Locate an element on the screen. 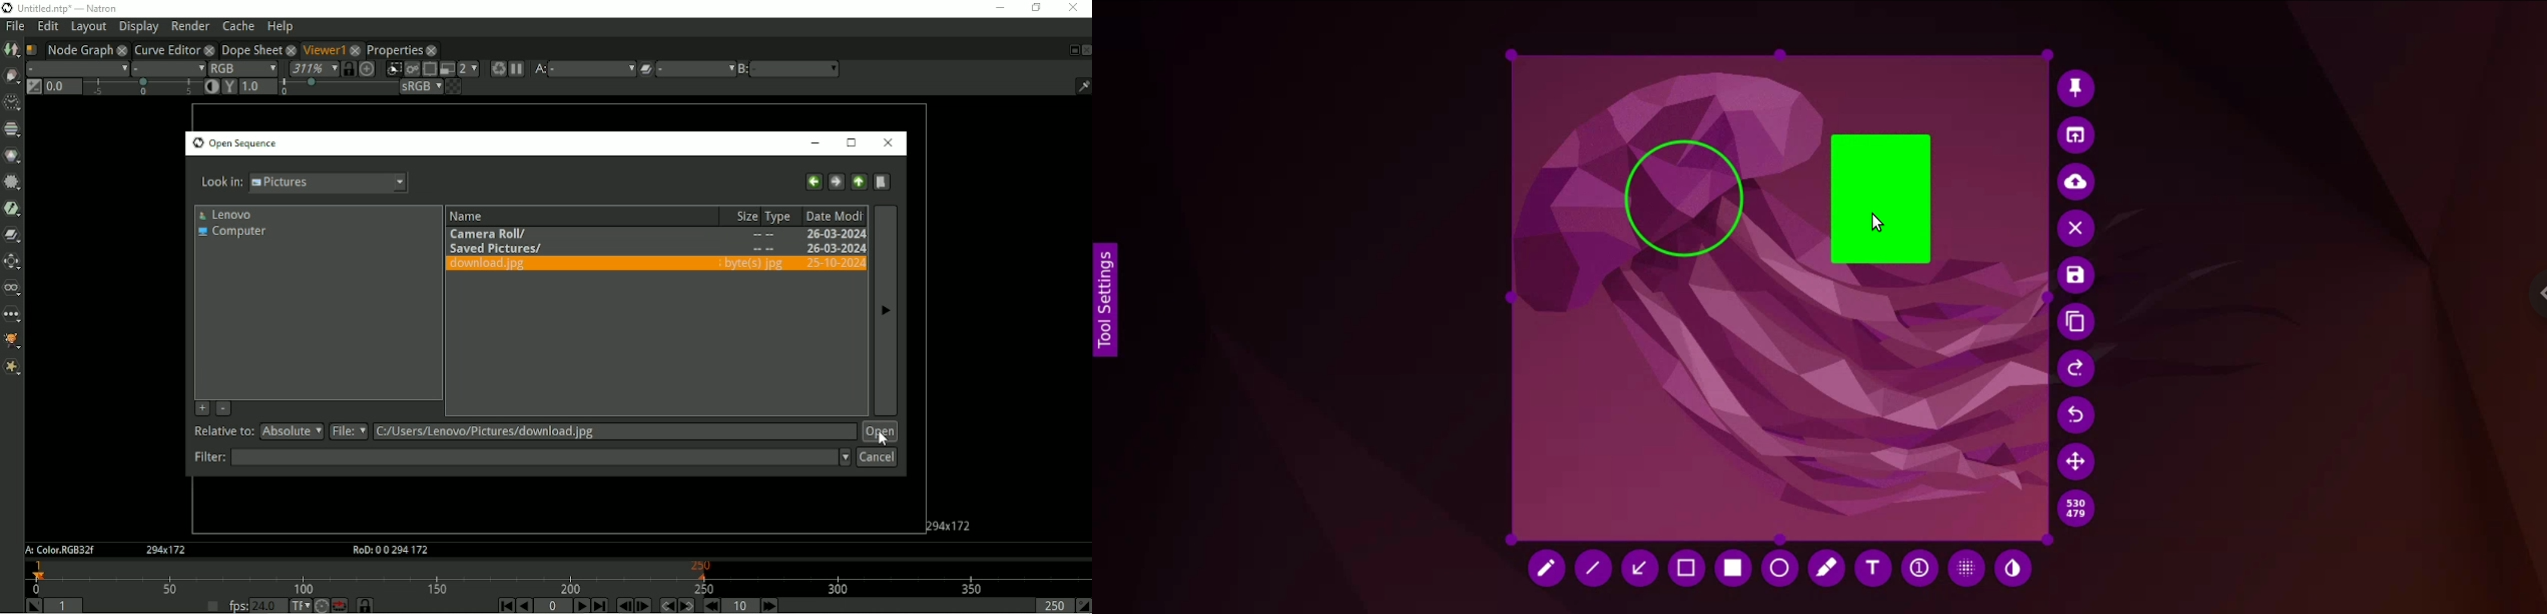  fps is located at coordinates (237, 606).